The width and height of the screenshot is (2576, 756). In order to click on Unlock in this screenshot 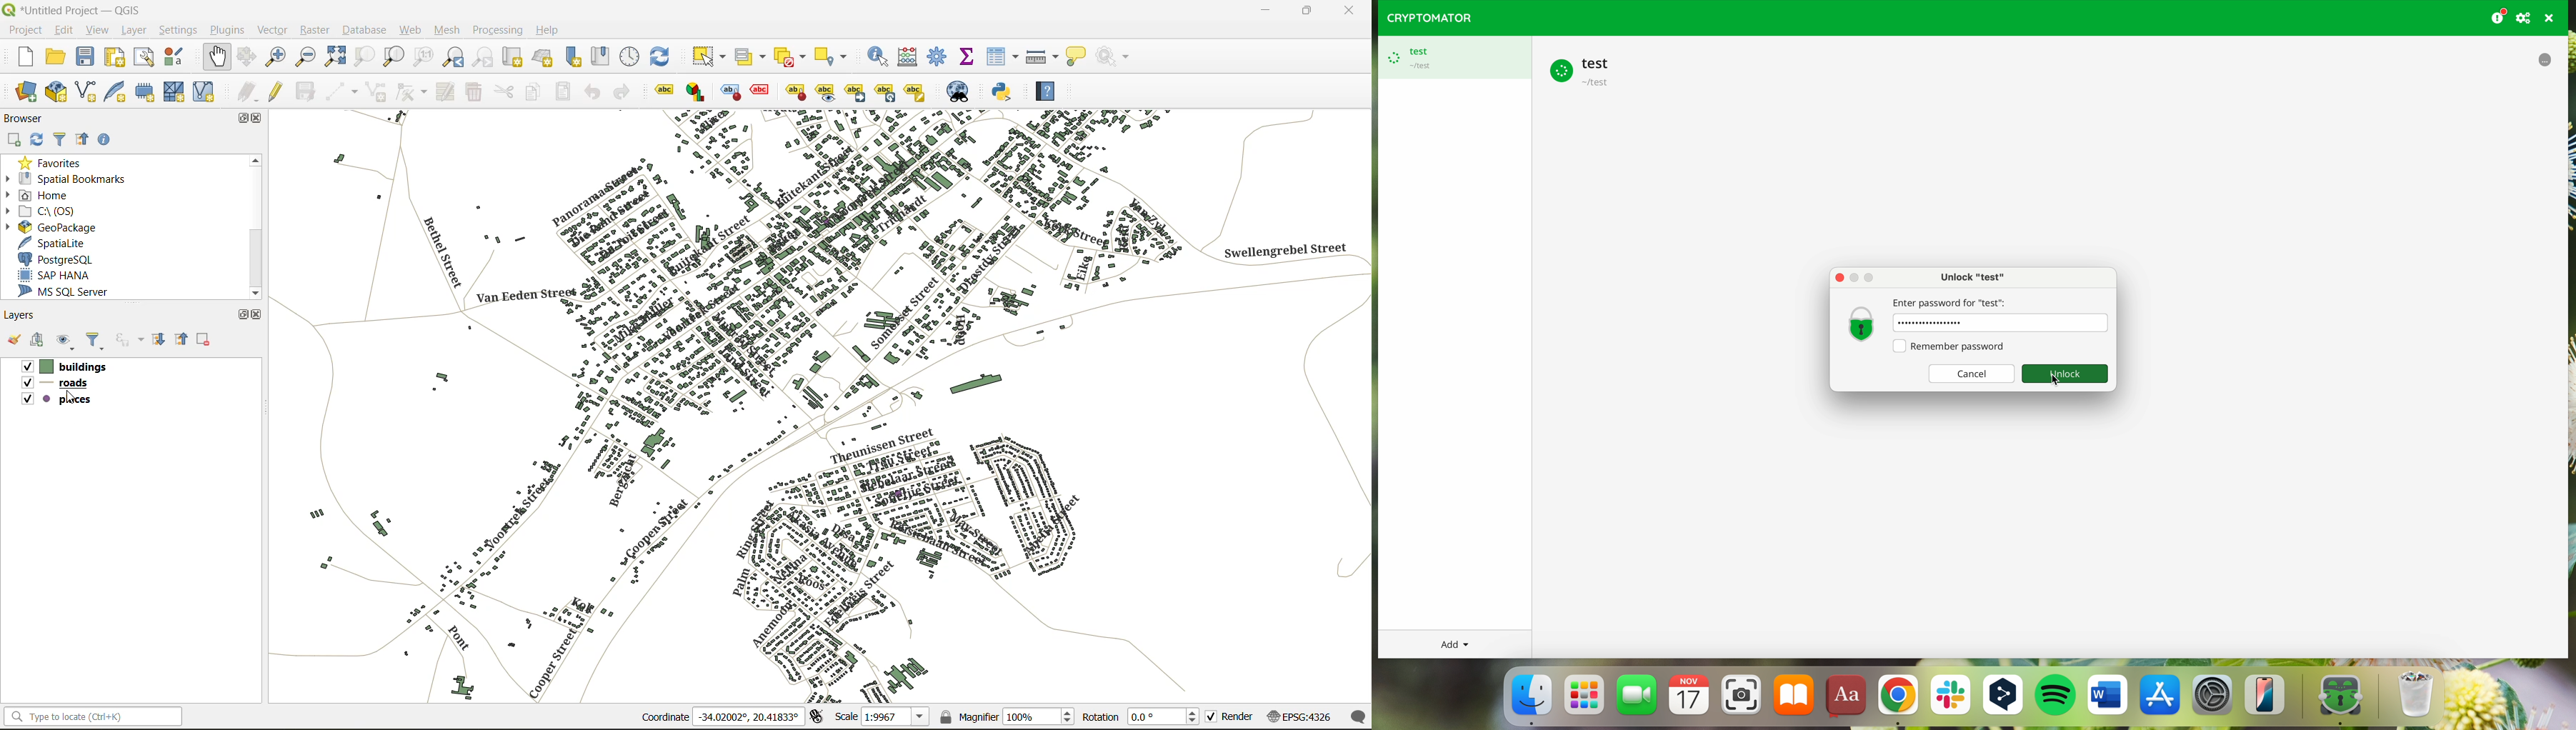, I will do `click(2066, 375)`.